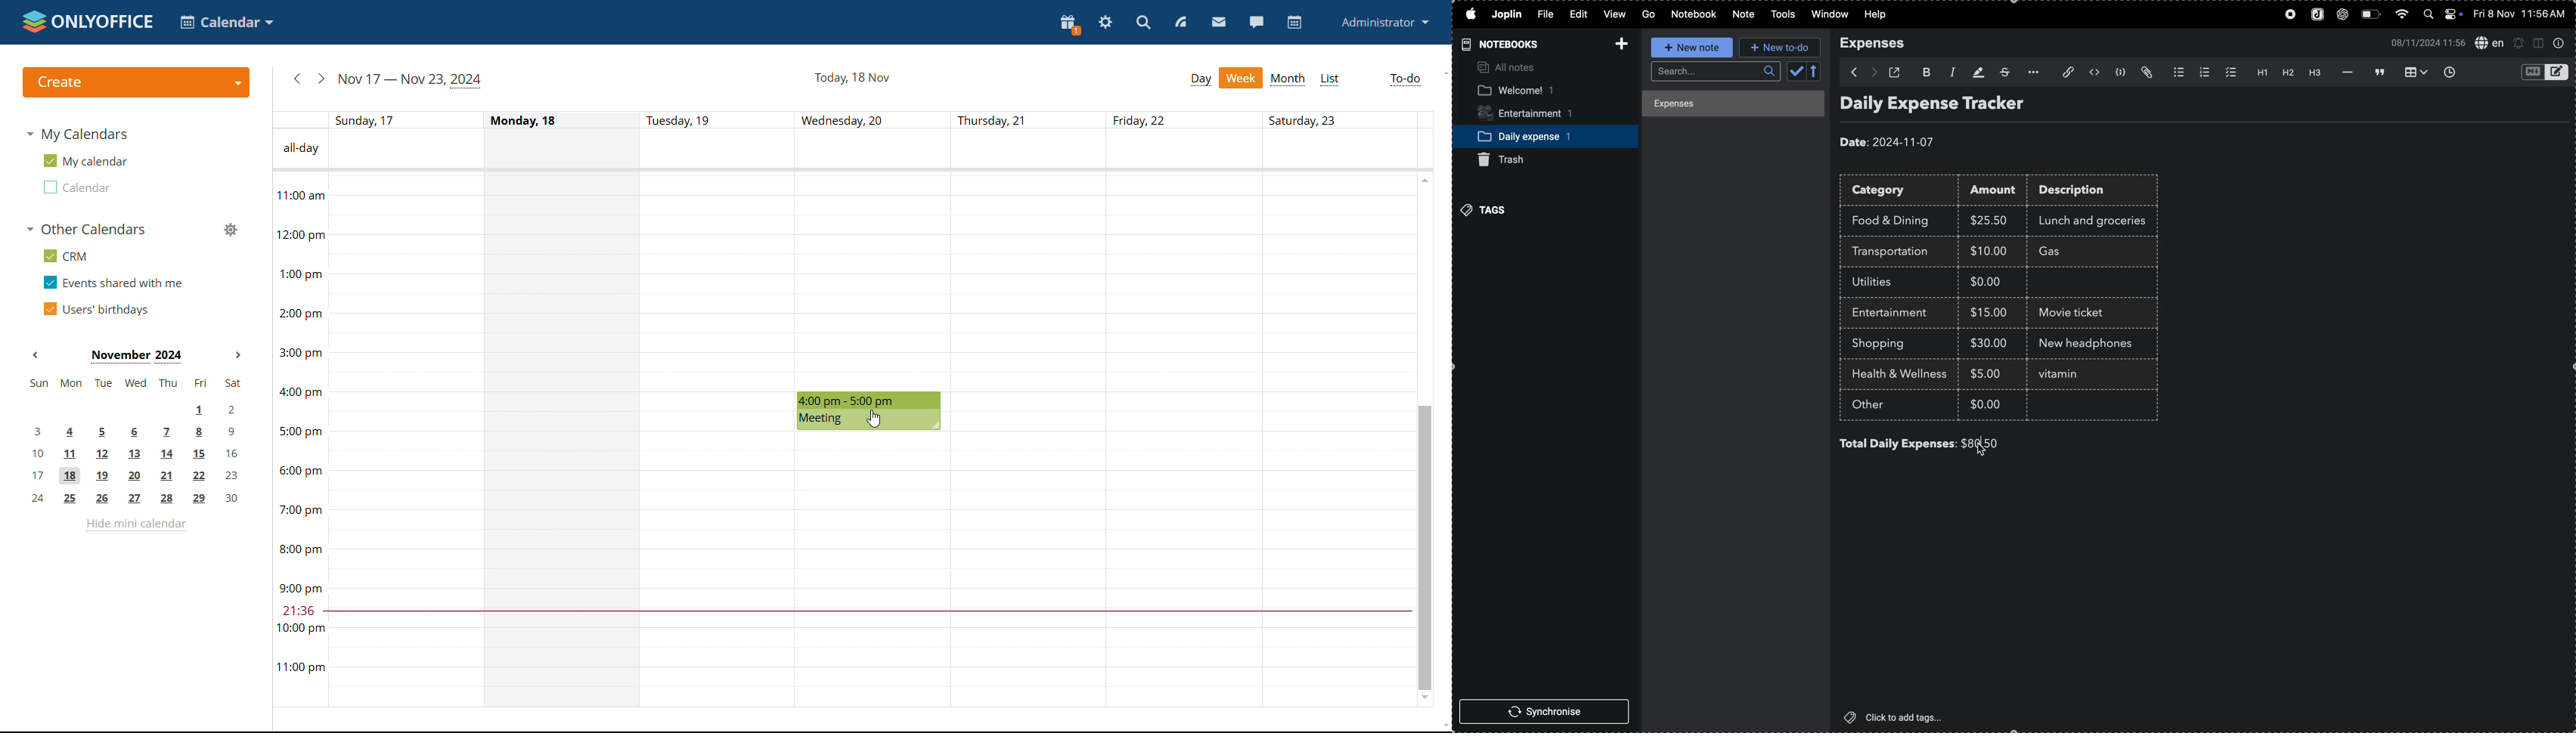 The height and width of the screenshot is (756, 2576). I want to click on chatgpt, so click(2343, 15).